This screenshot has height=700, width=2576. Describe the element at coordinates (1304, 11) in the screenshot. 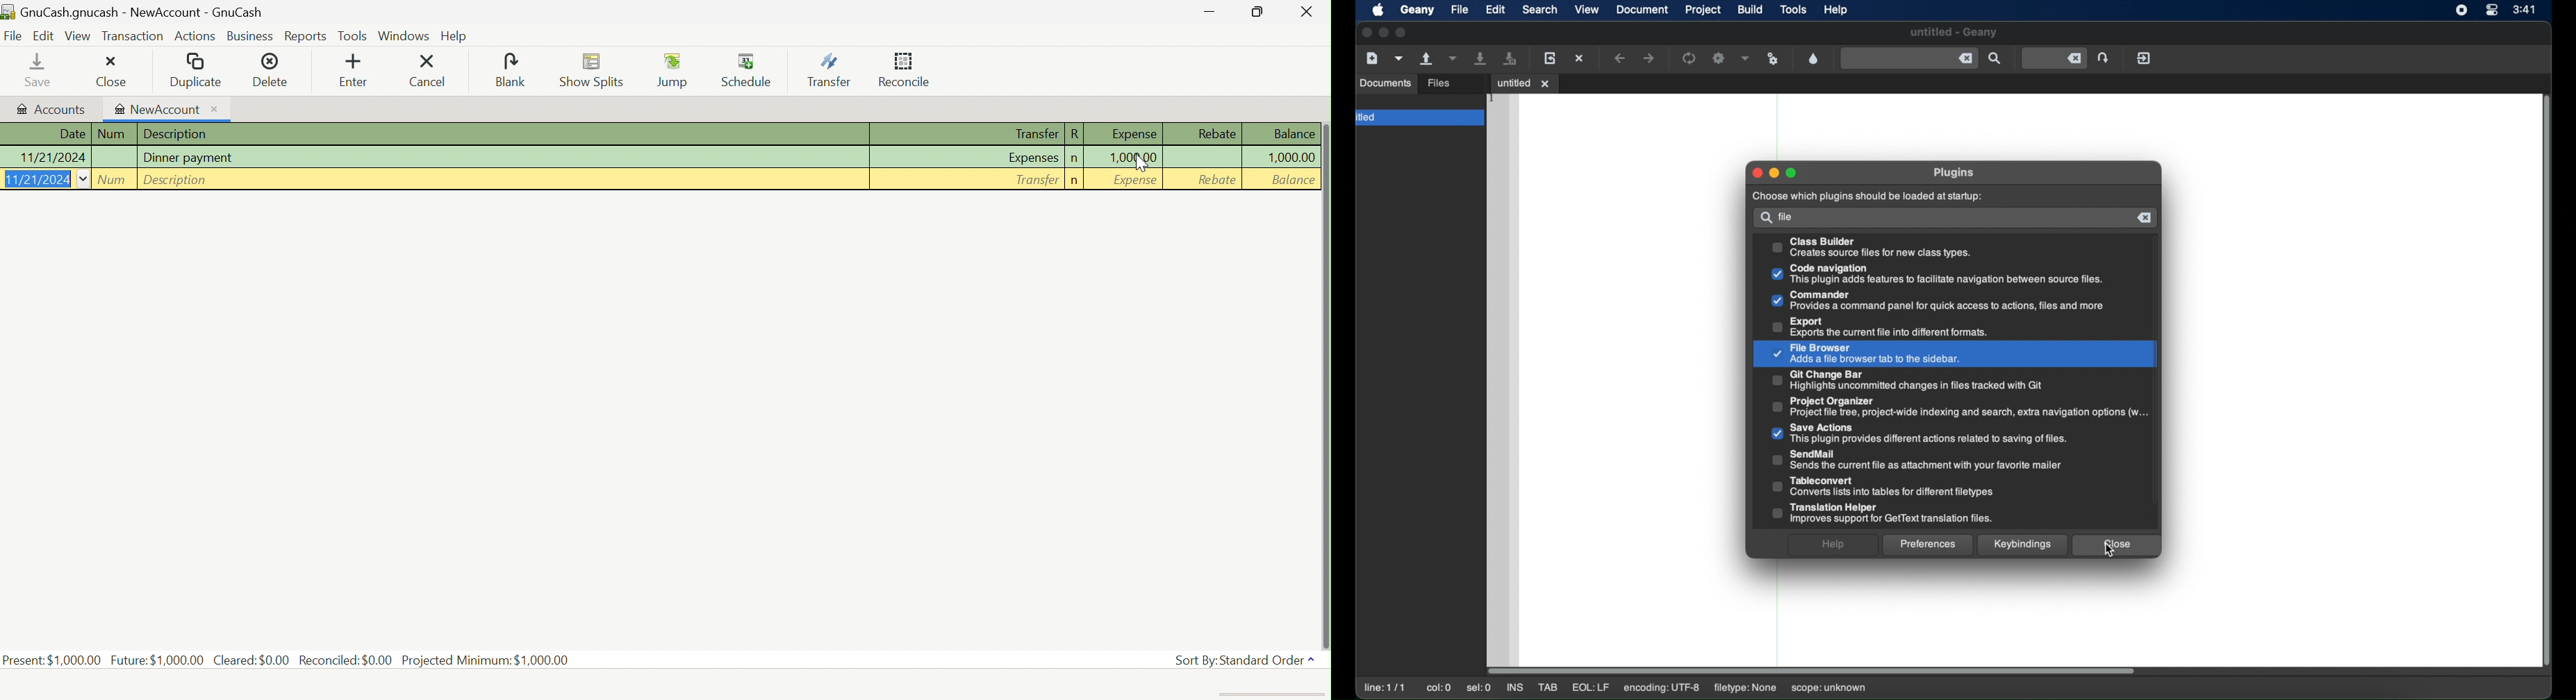

I see `Close` at that location.